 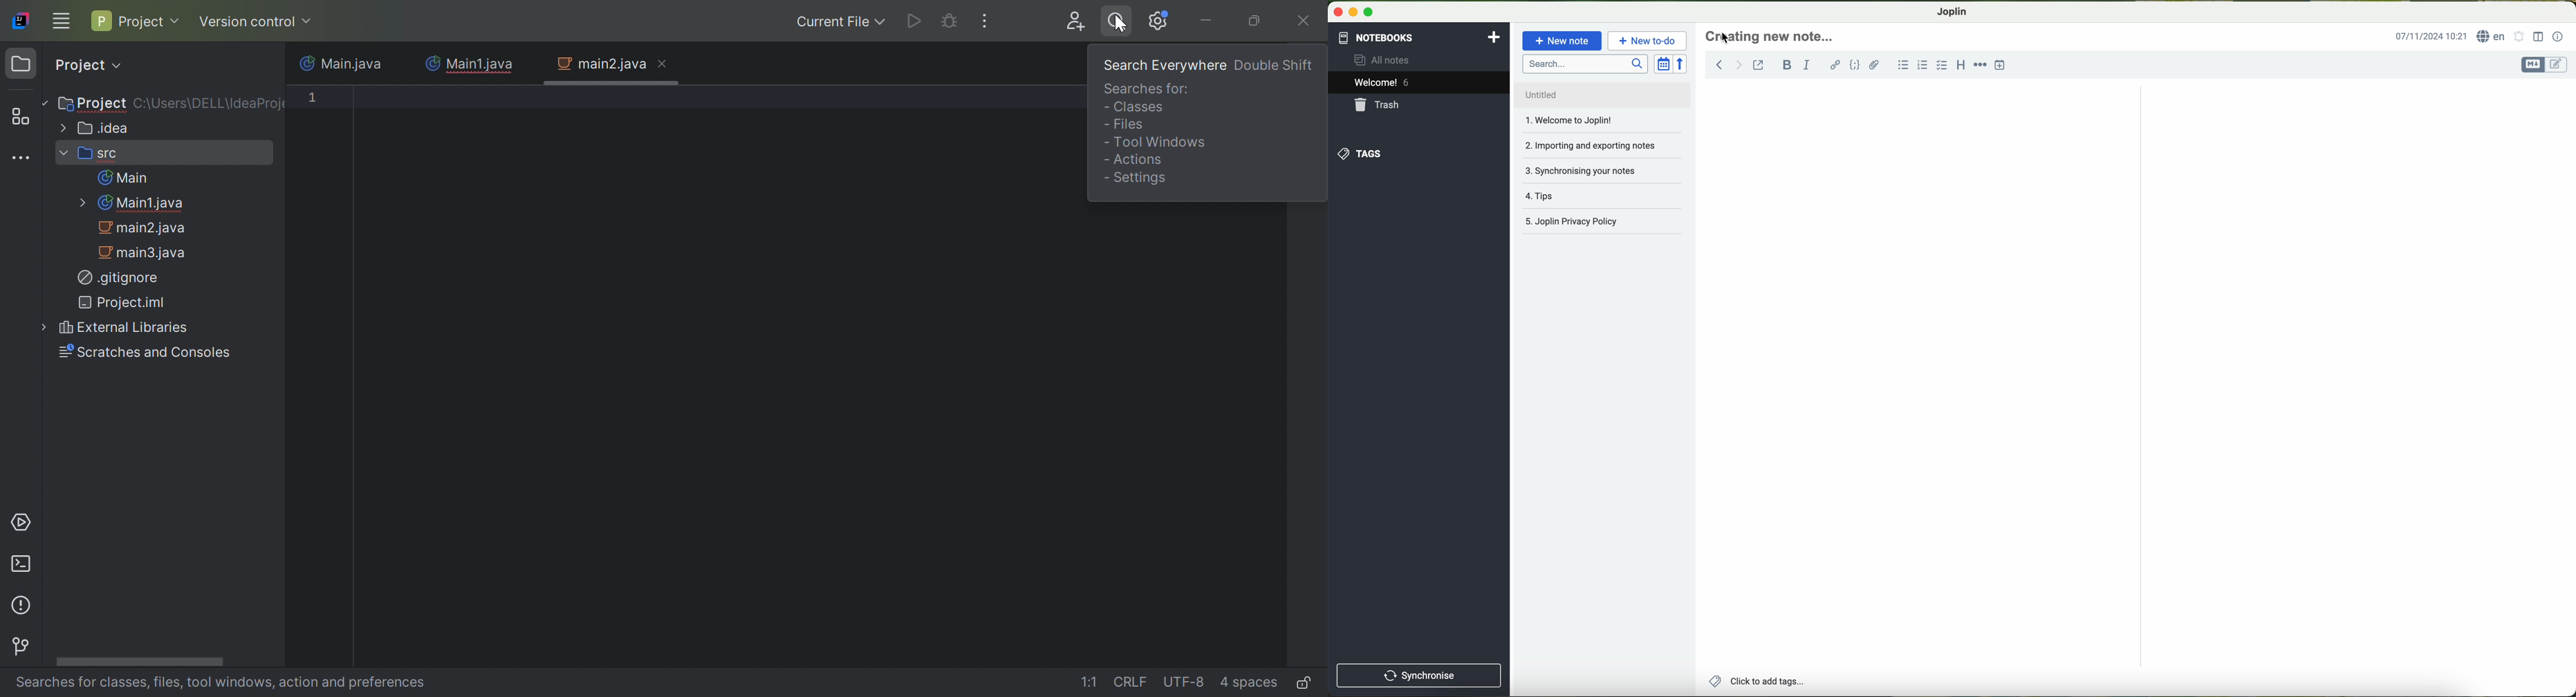 What do you see at coordinates (1924, 64) in the screenshot?
I see `numbered list` at bounding box center [1924, 64].